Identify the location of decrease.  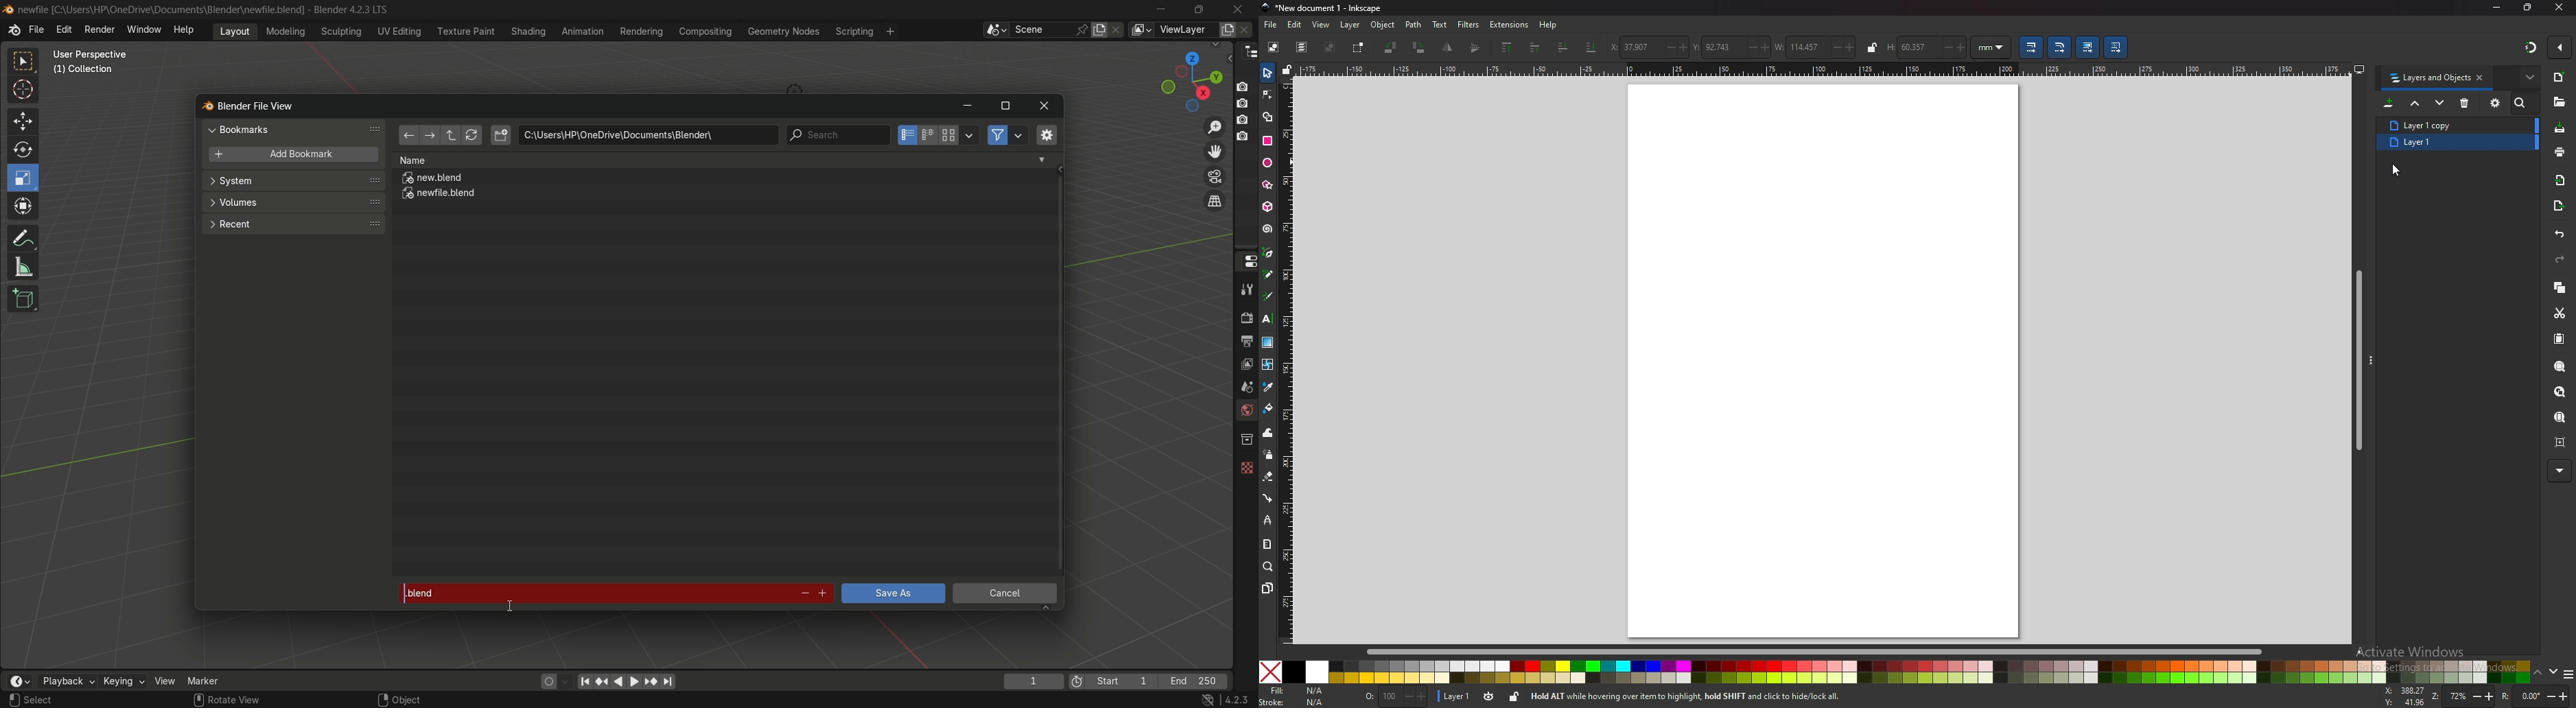
(1666, 48).